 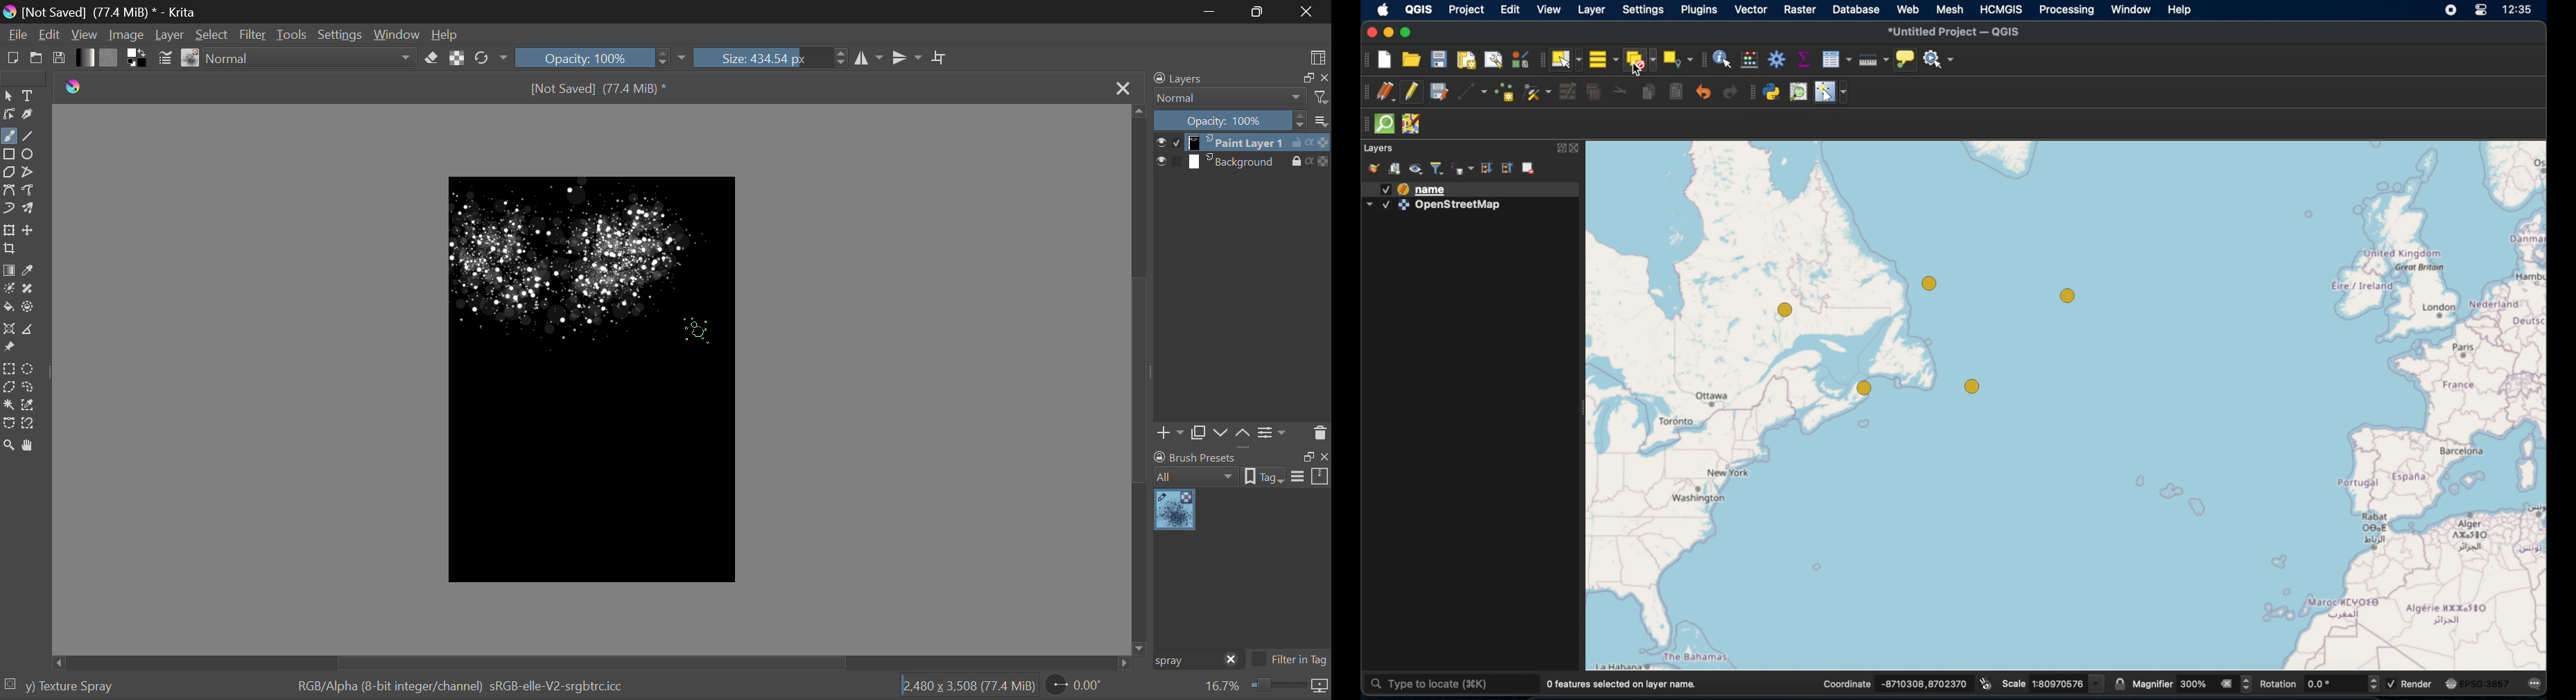 I want to click on Blending Mode, so click(x=311, y=58).